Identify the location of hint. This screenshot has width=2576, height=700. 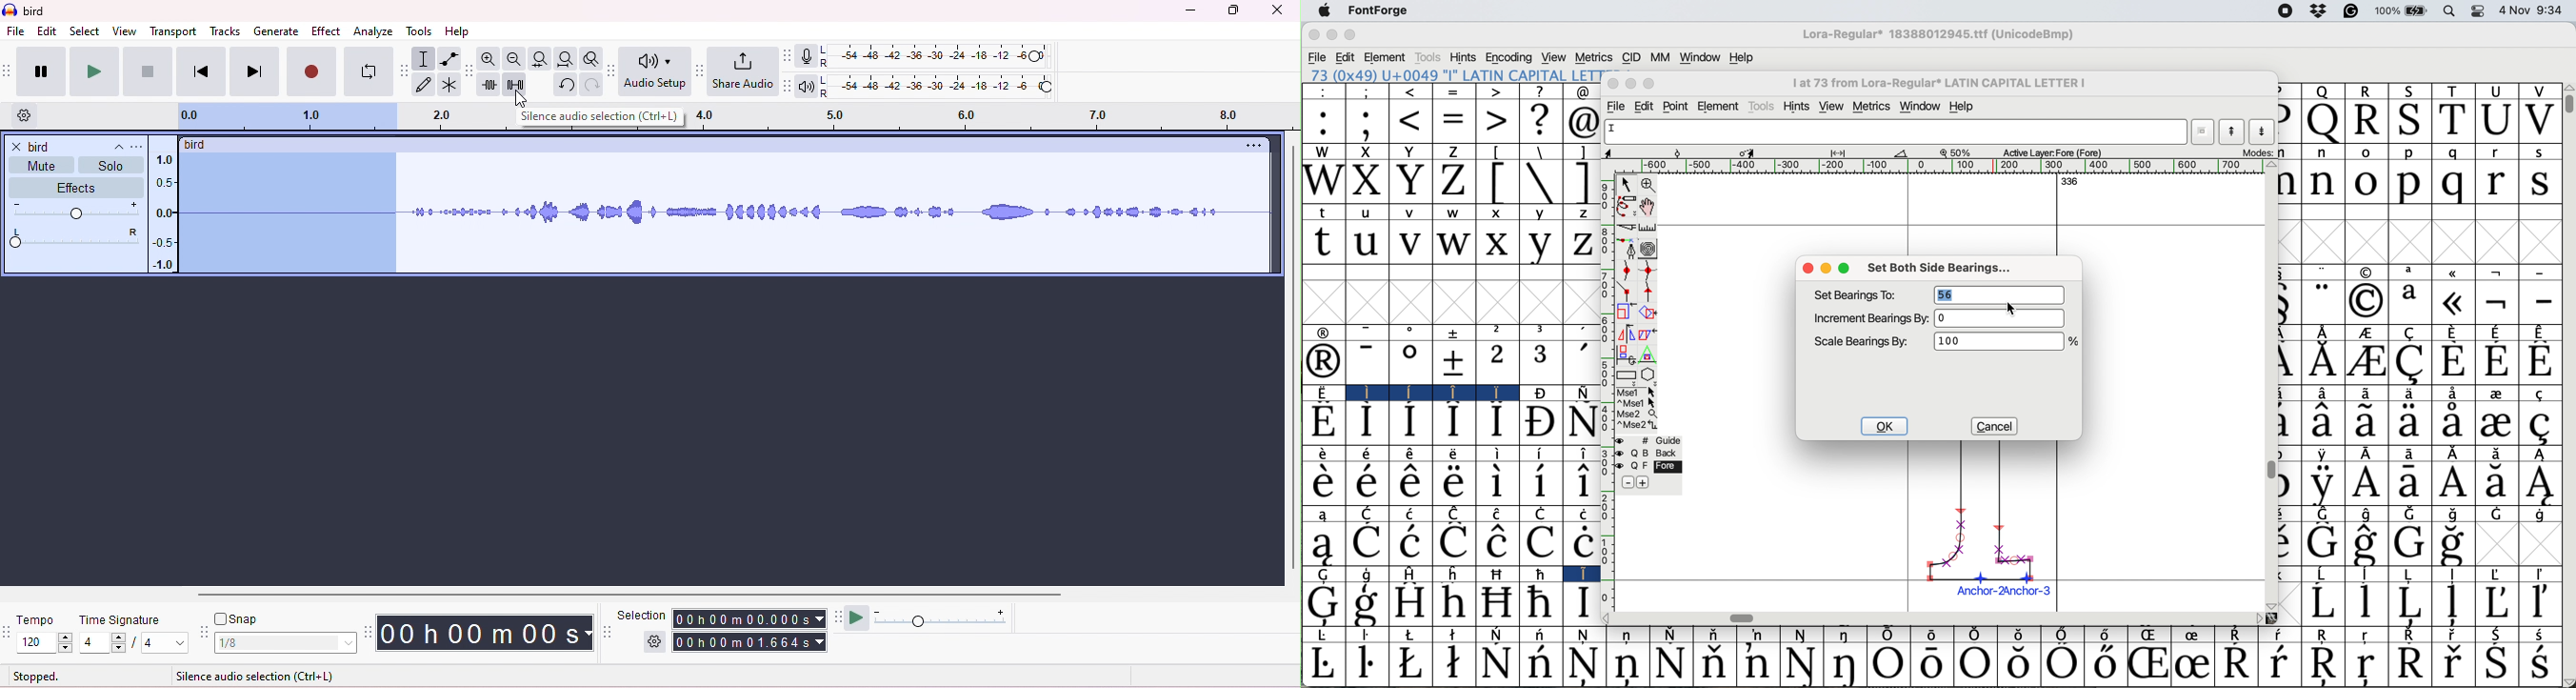
(1797, 106).